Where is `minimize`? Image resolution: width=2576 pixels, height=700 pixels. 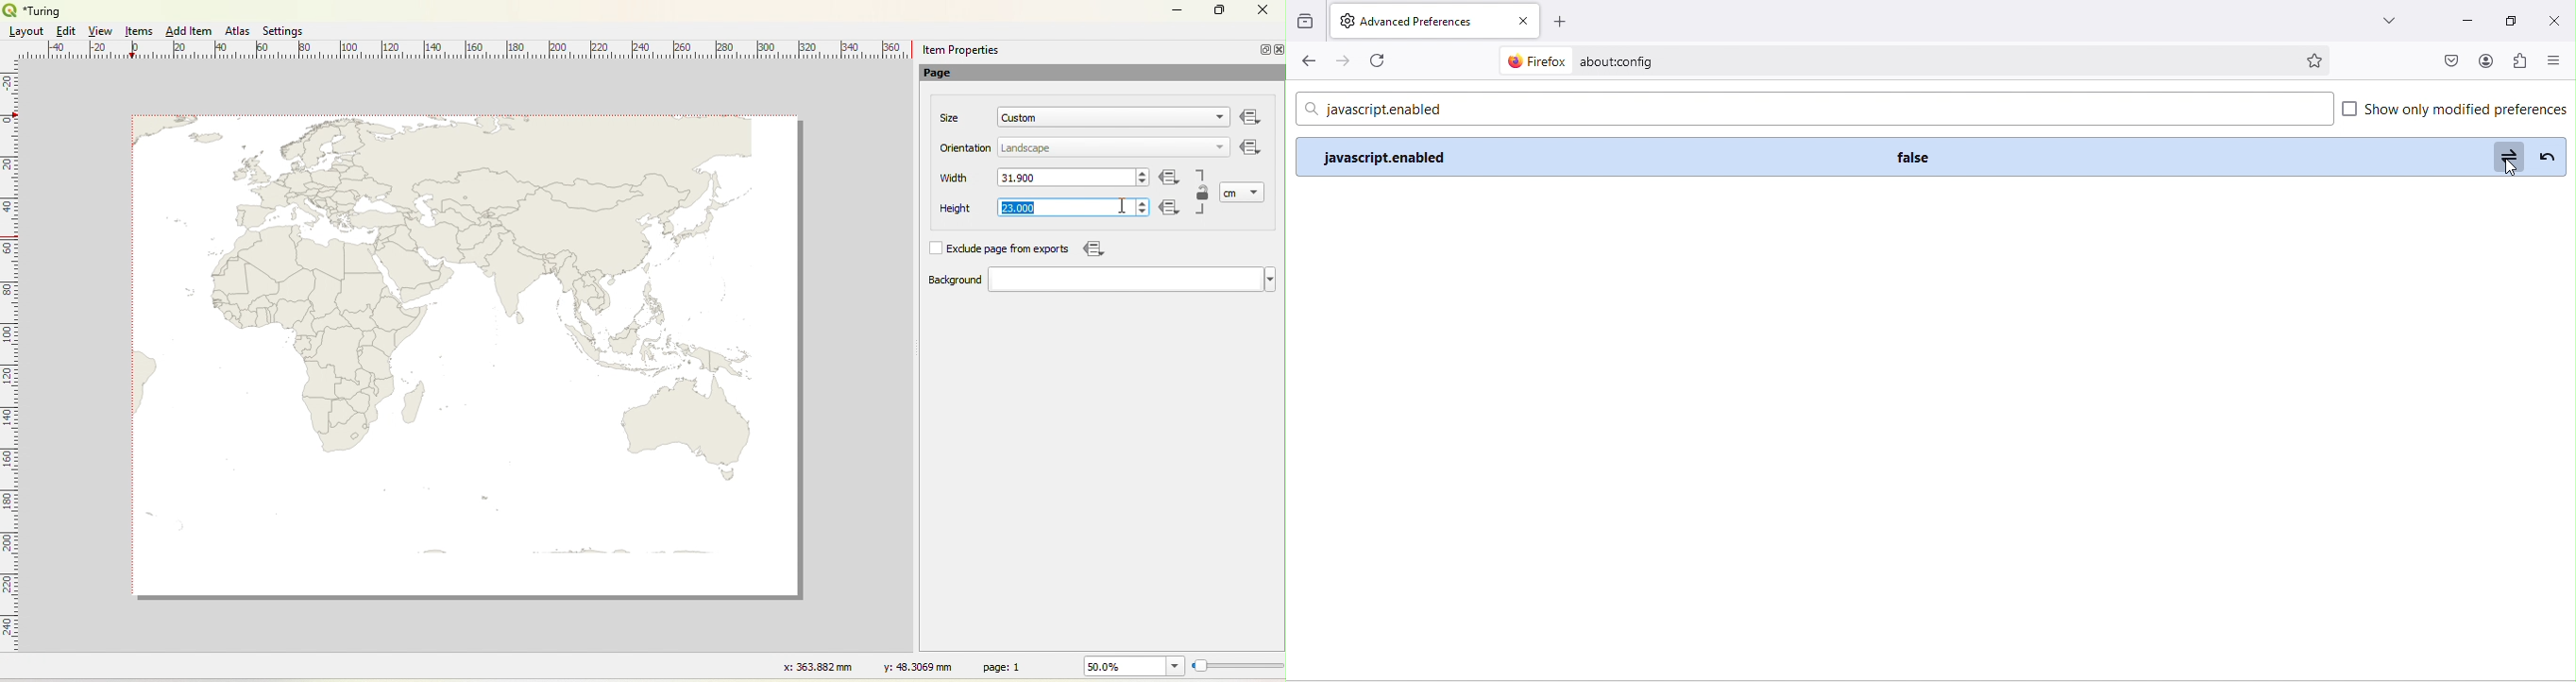 minimize is located at coordinates (2468, 21).